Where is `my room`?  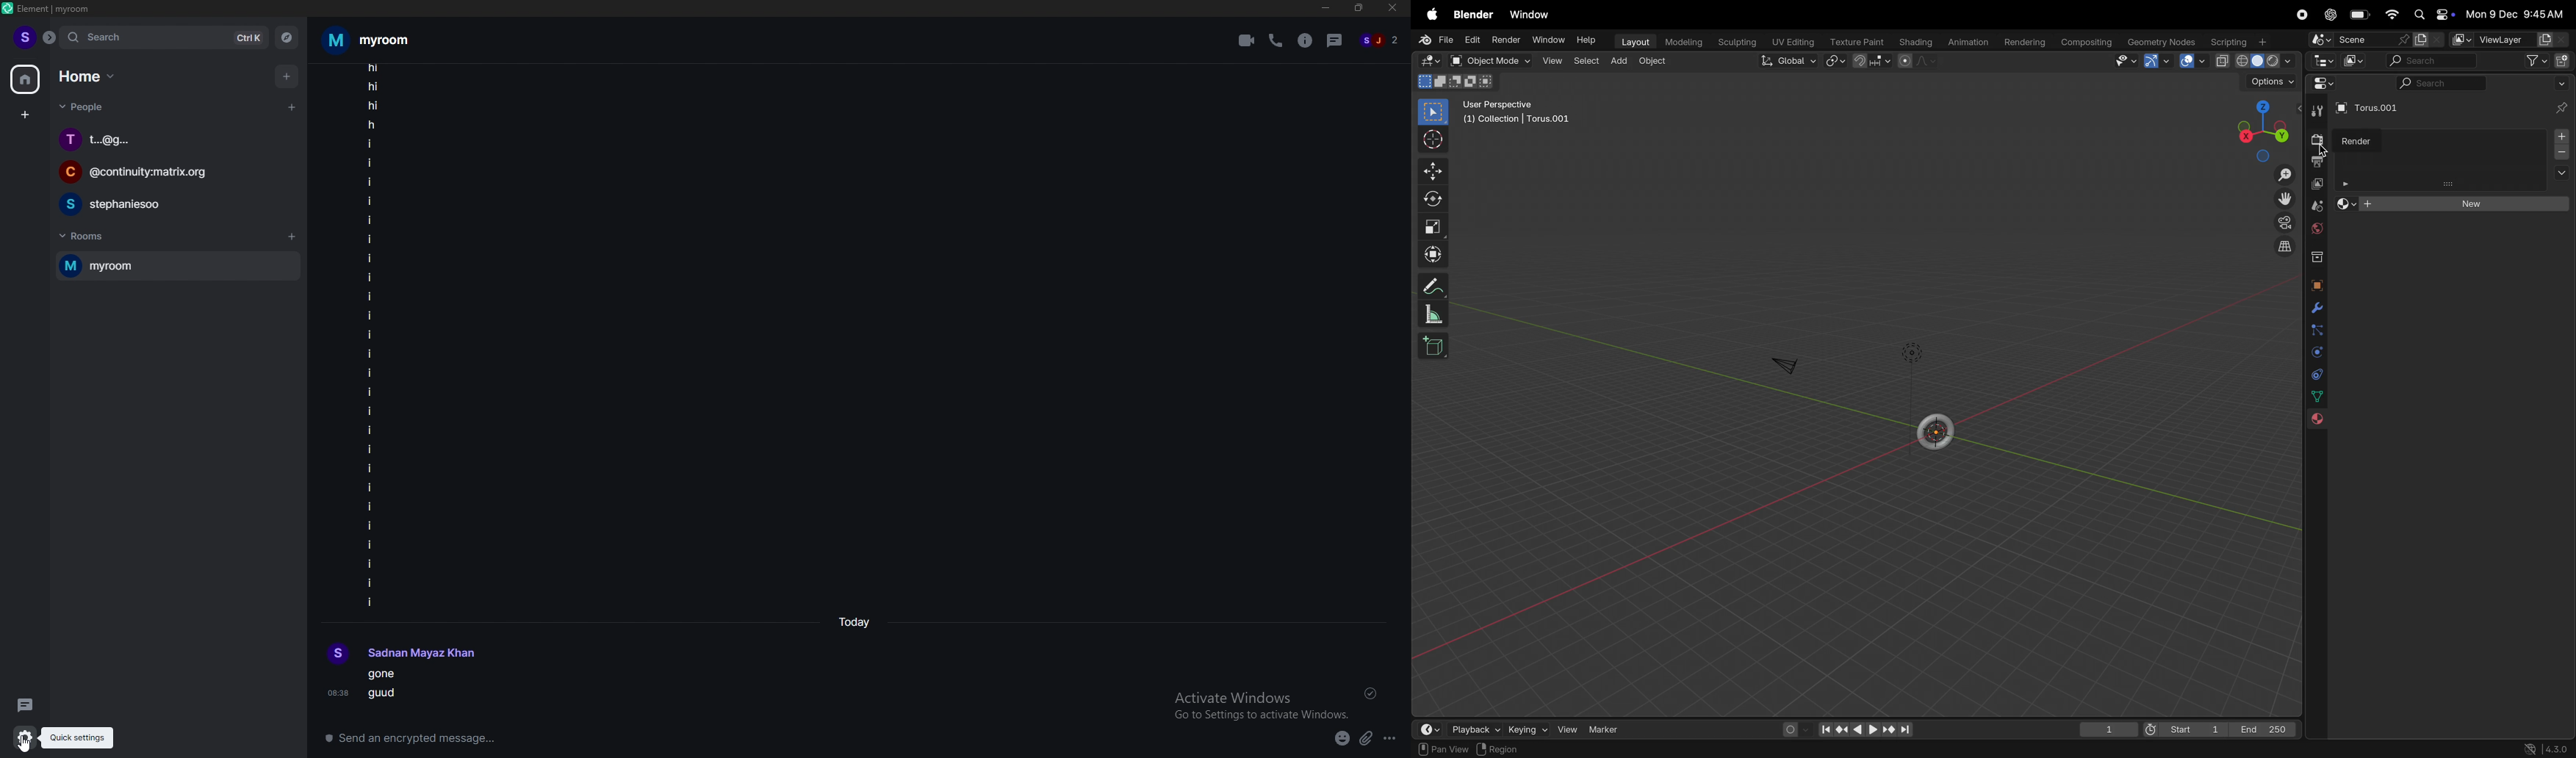
my room is located at coordinates (177, 266).